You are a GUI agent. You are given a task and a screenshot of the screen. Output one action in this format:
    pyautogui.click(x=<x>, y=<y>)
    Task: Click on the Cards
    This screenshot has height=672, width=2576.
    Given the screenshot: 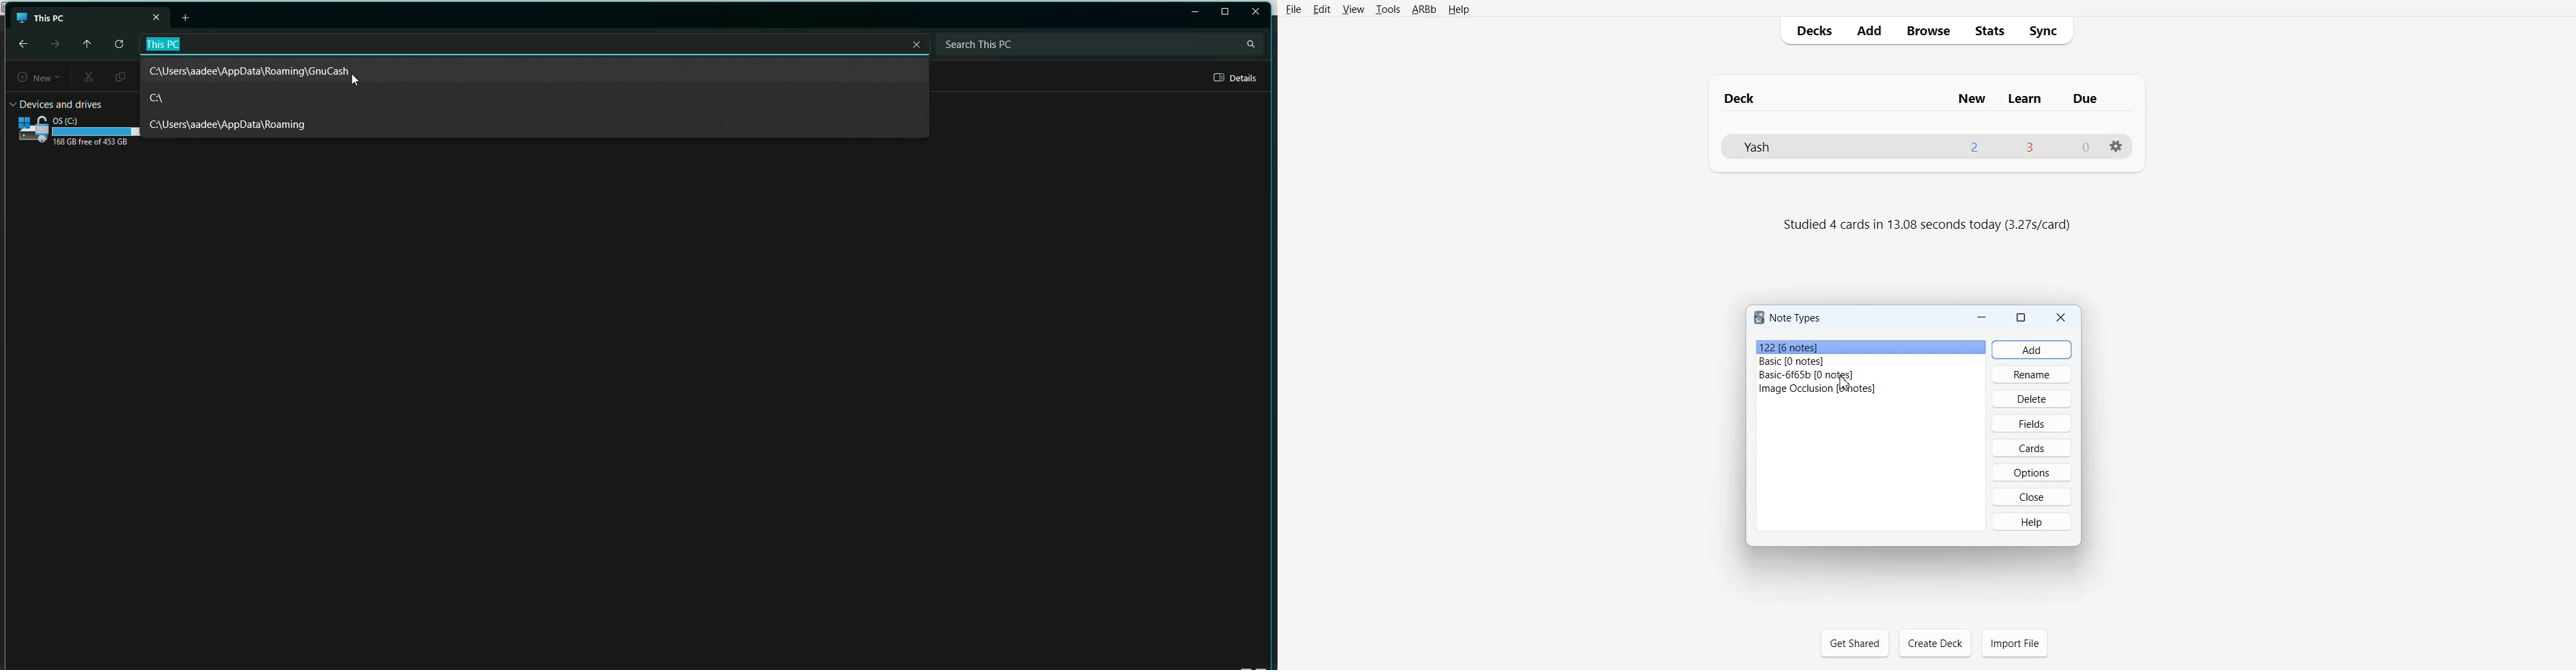 What is the action you would take?
    pyautogui.click(x=2031, y=448)
    